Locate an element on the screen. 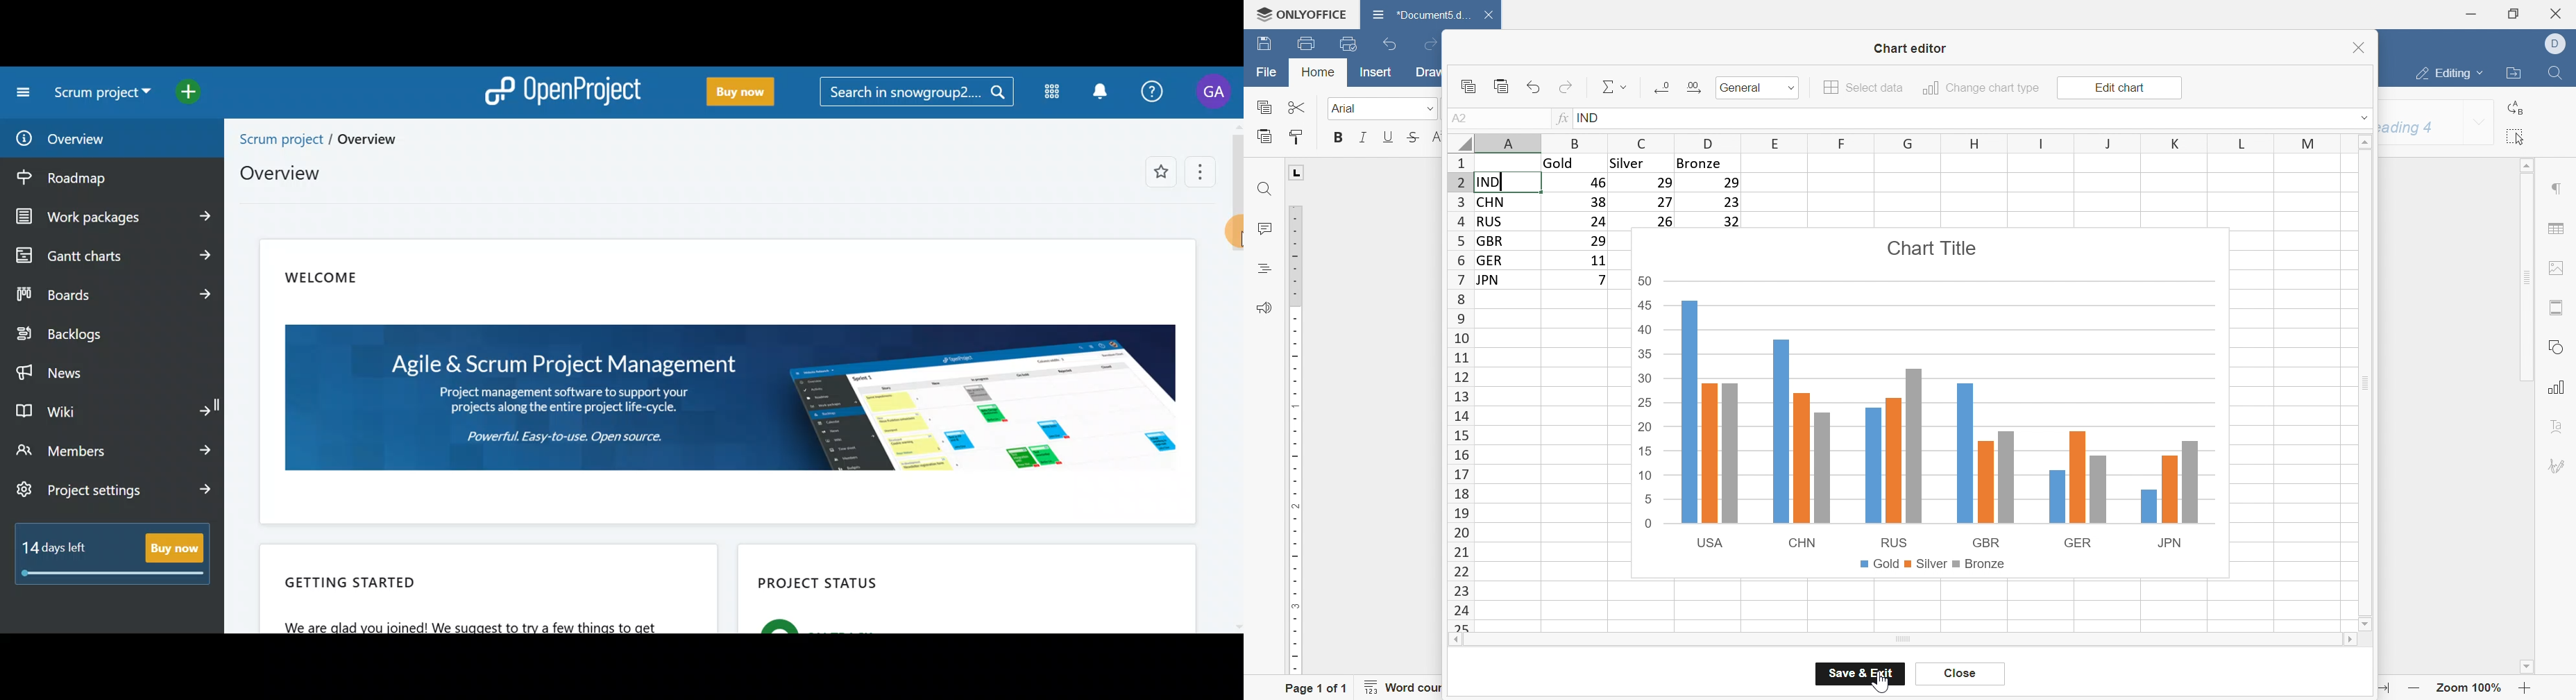 The image size is (2576, 700). IND is located at coordinates (1488, 182).